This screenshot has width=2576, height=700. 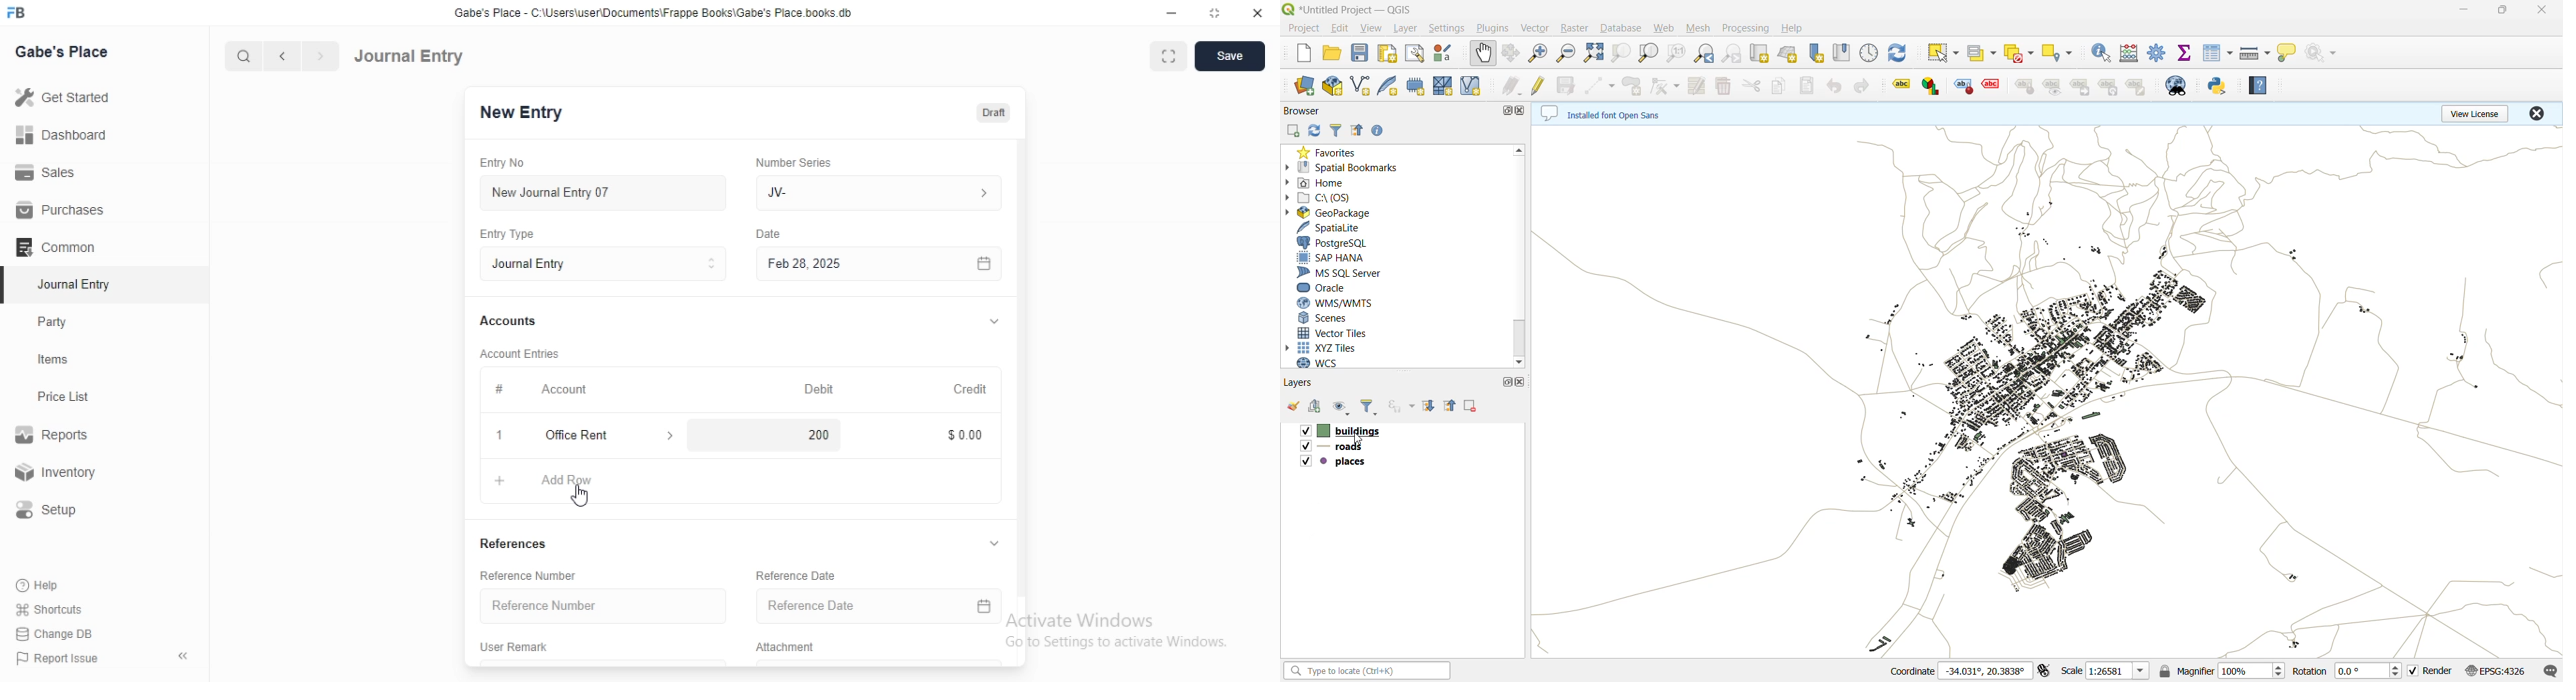 I want to click on Reference Number, so click(x=604, y=606).